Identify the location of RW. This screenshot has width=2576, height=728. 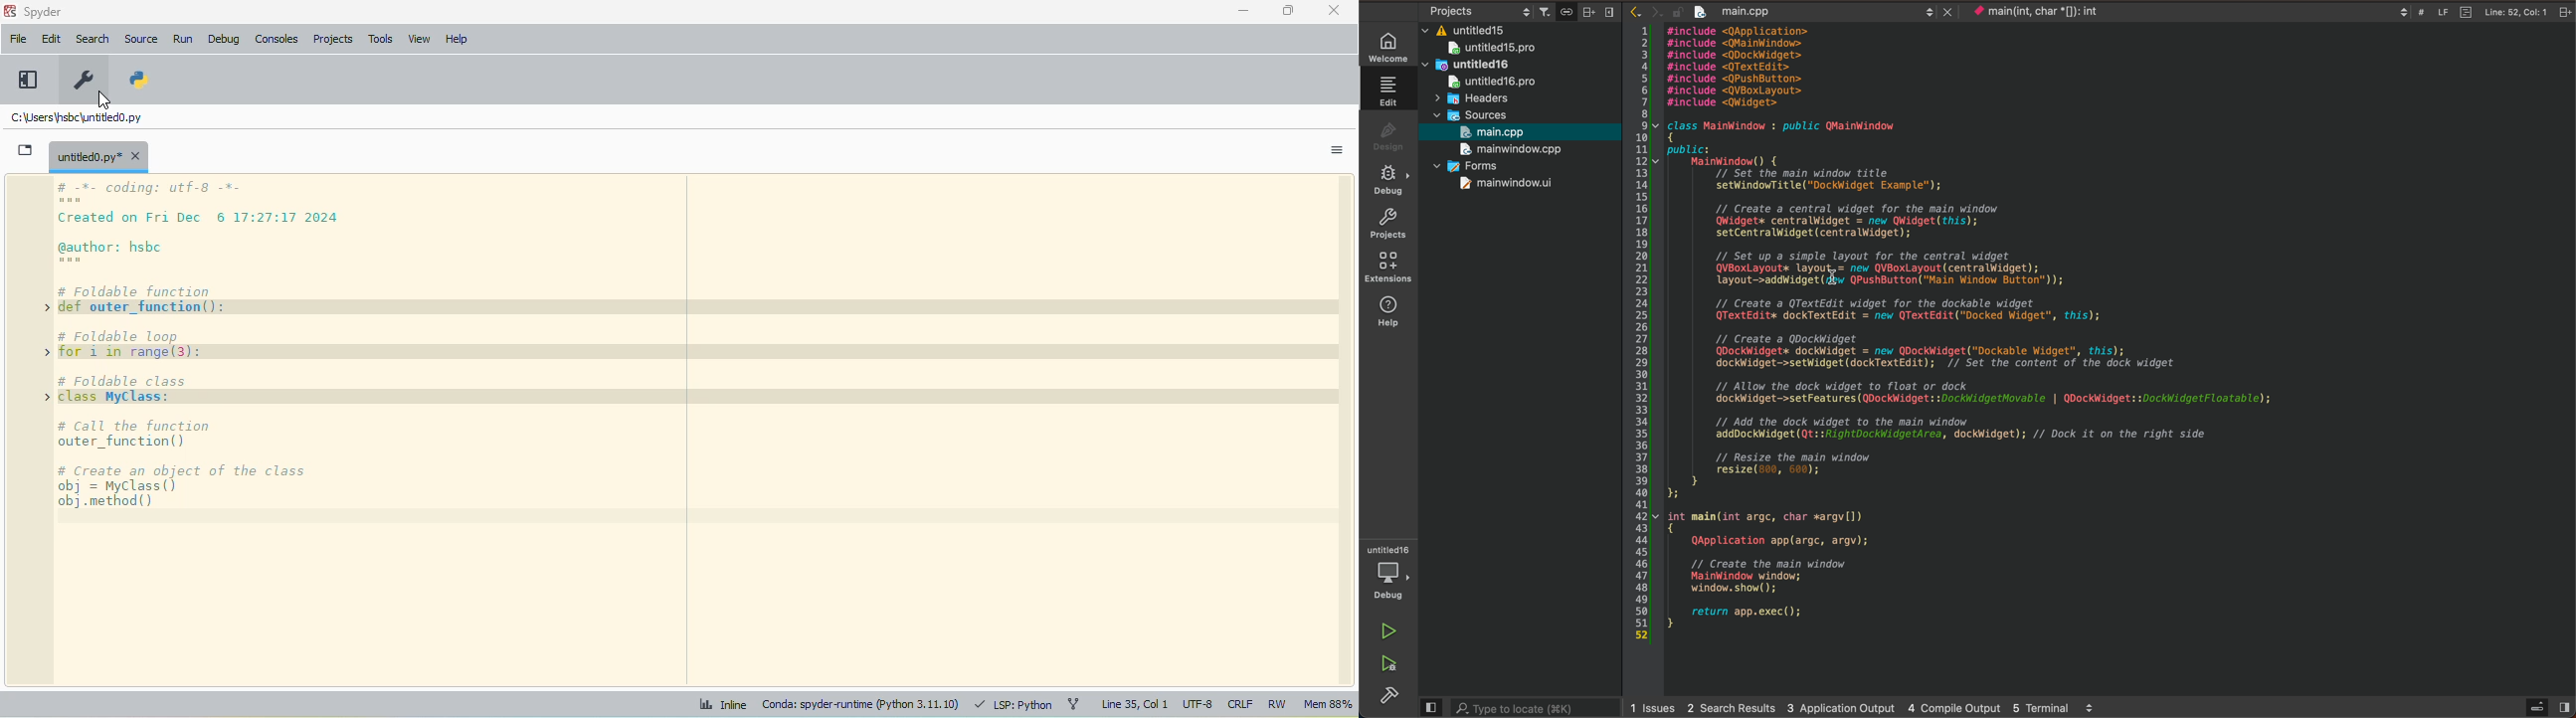
(1278, 704).